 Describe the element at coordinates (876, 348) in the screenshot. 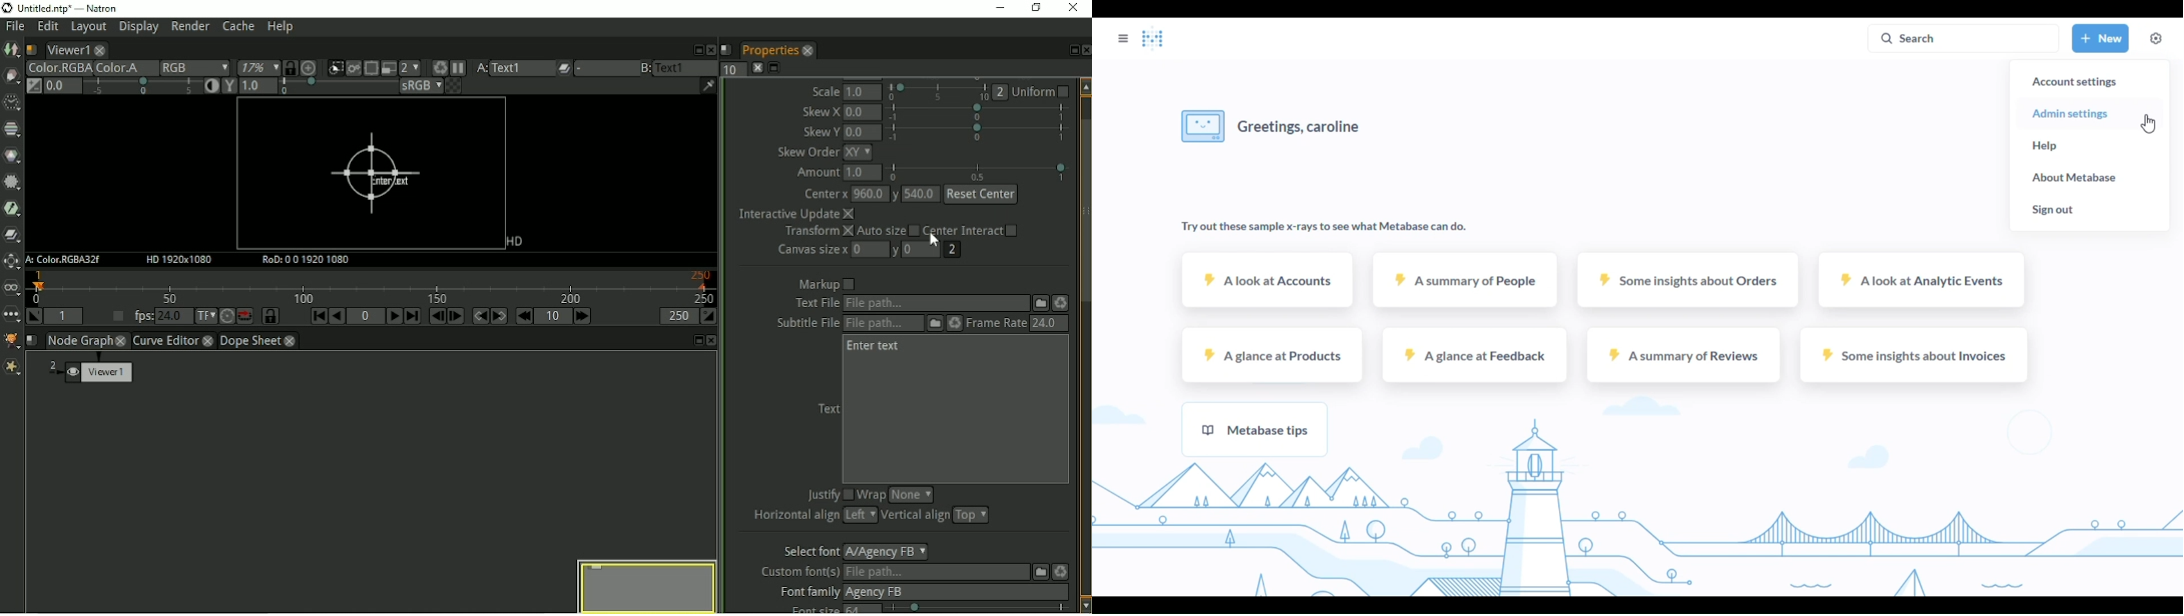

I see `Enter text` at that location.